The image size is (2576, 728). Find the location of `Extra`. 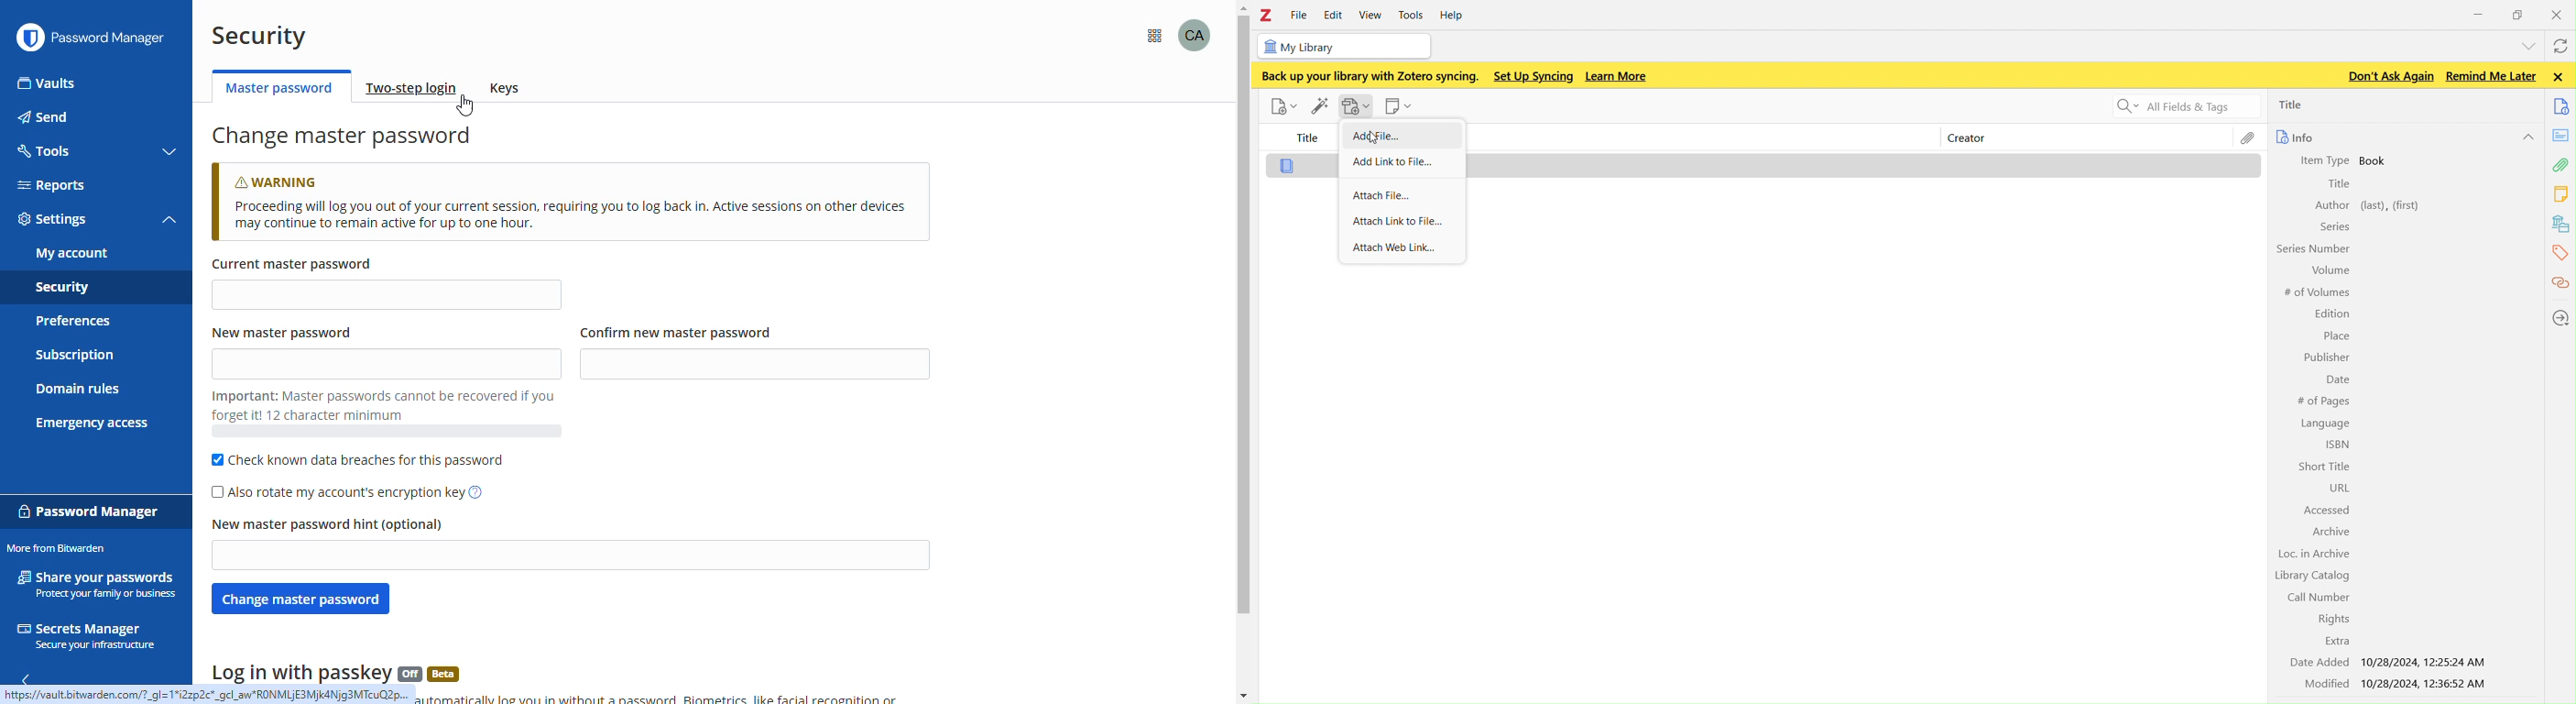

Extra is located at coordinates (2333, 641).